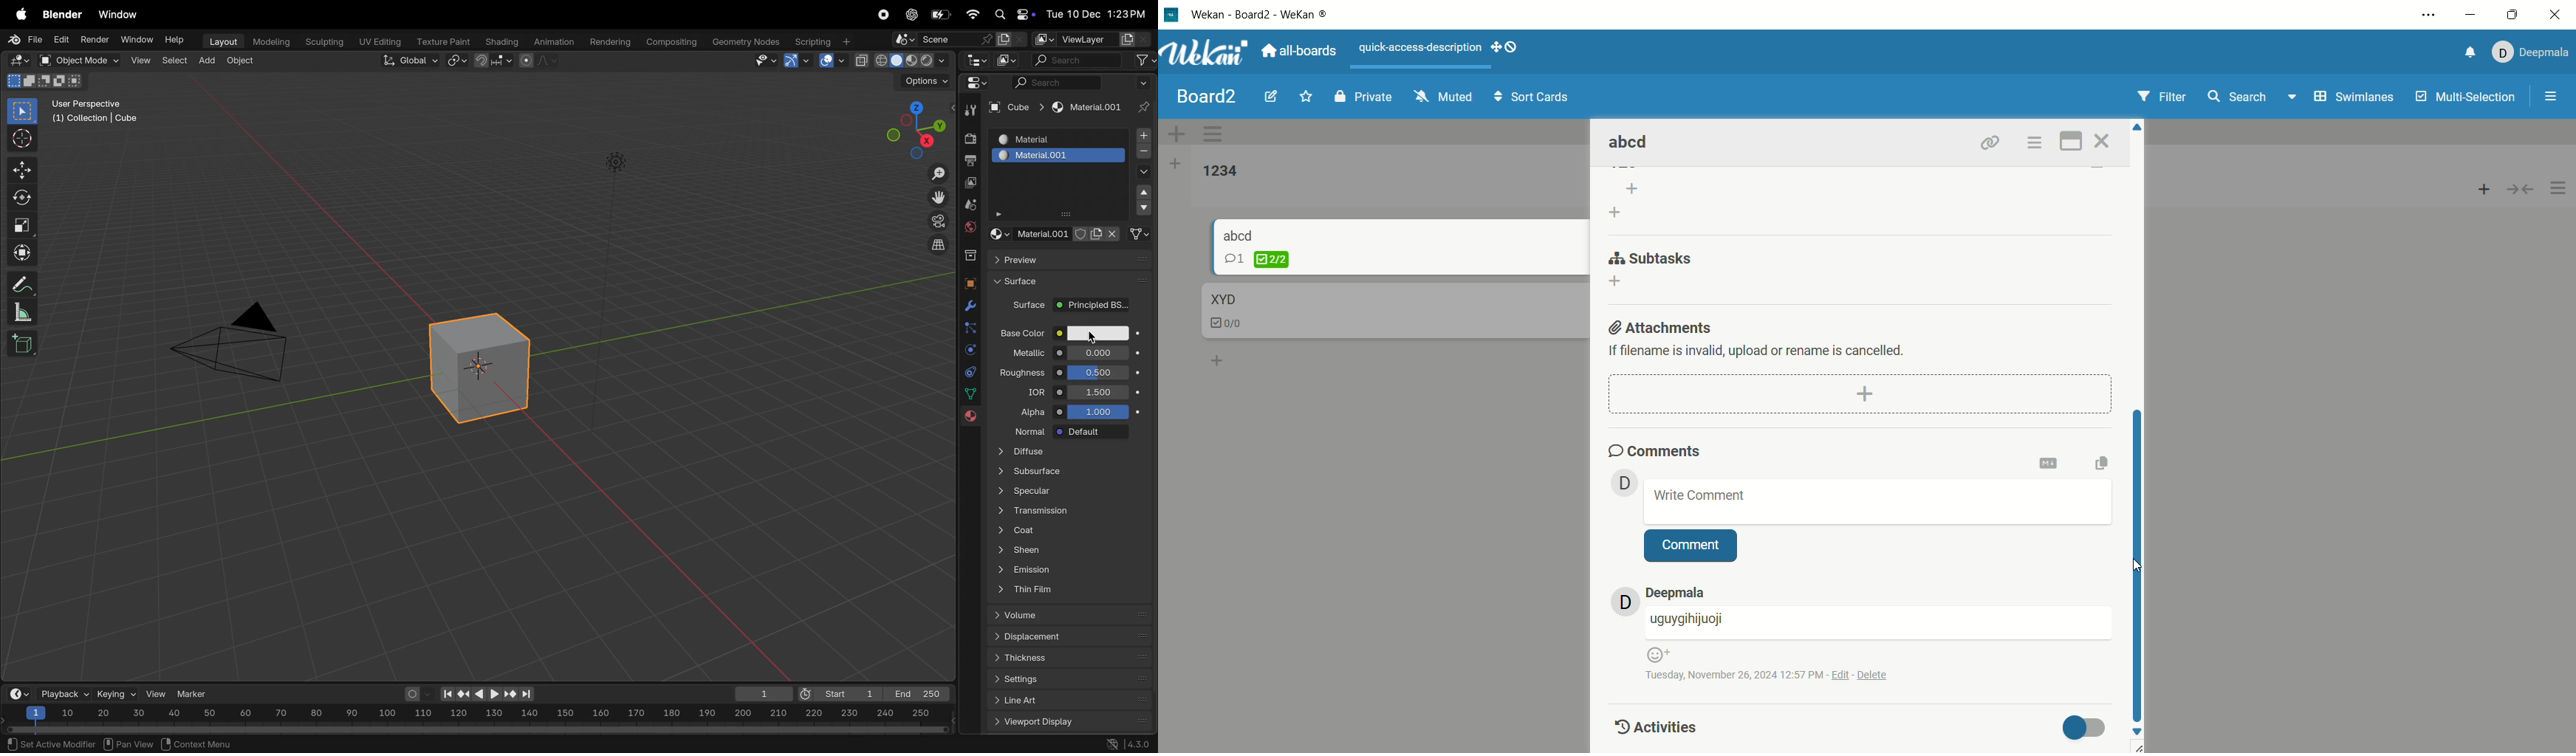 Image resolution: width=2576 pixels, height=756 pixels. Describe the element at coordinates (1219, 358) in the screenshot. I see `add` at that location.